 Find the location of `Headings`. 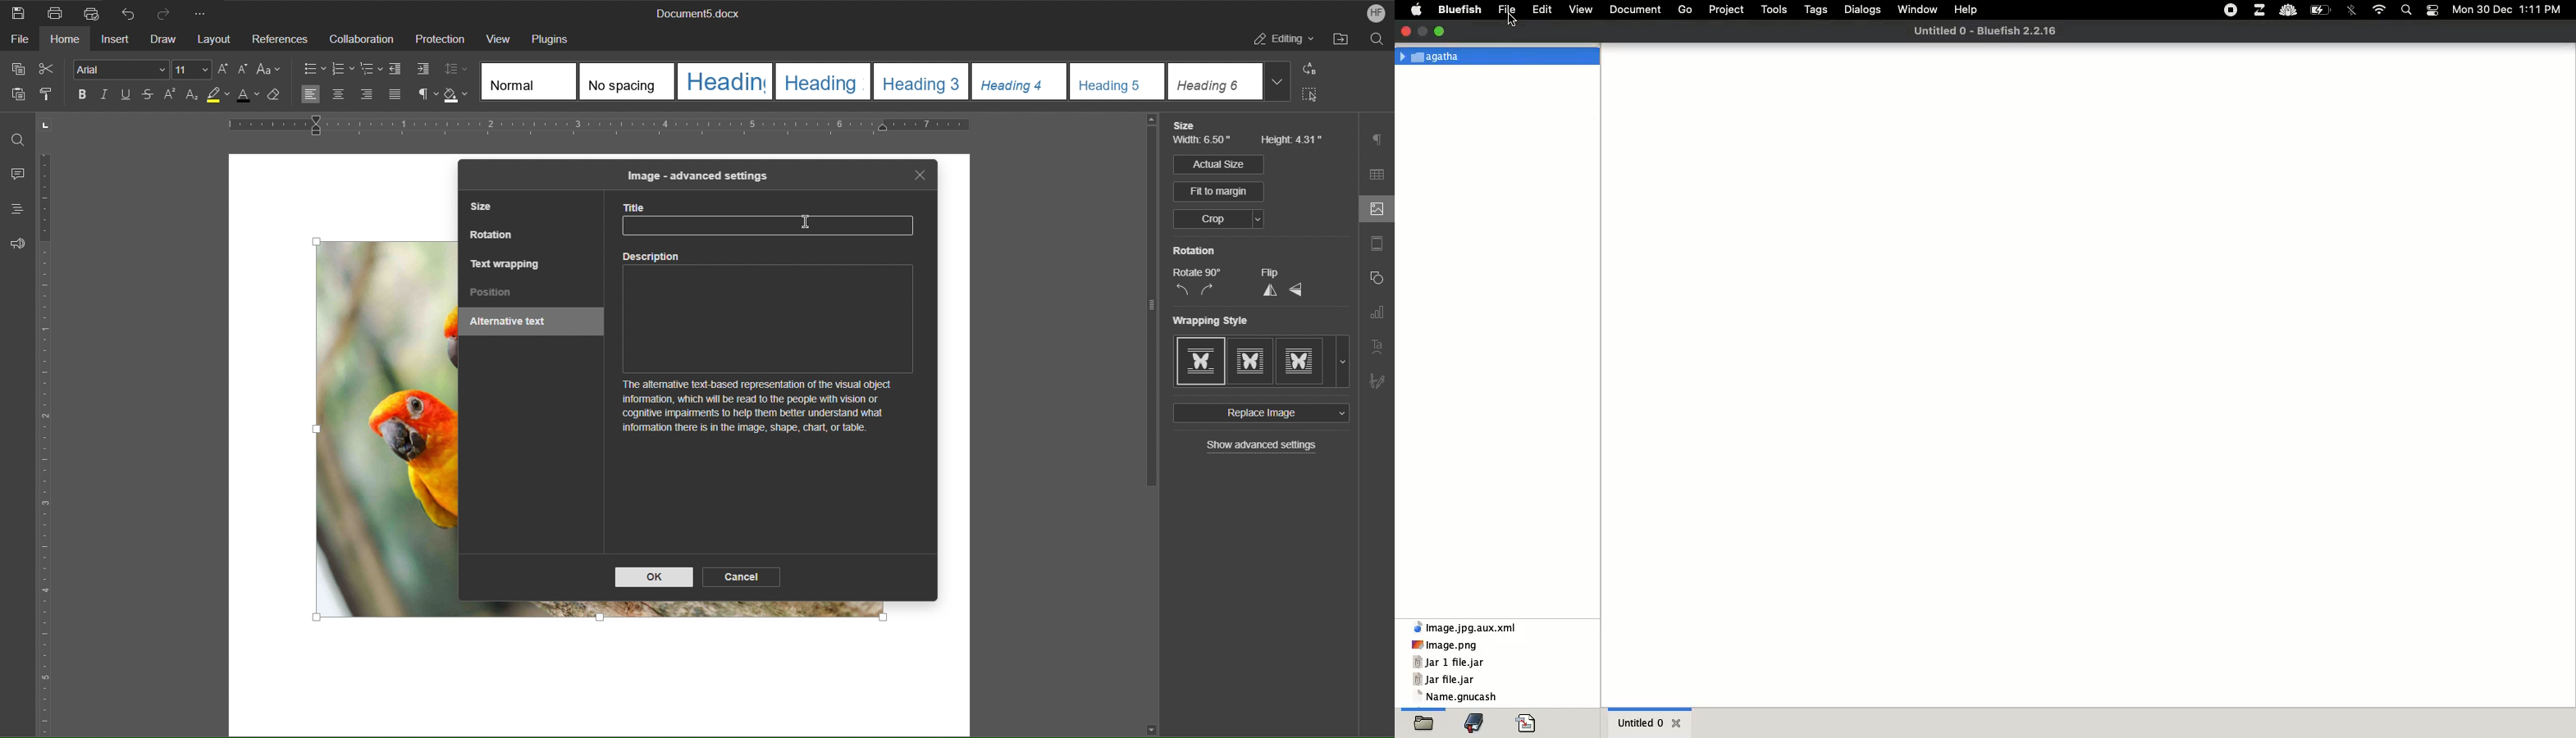

Headings is located at coordinates (12, 209).